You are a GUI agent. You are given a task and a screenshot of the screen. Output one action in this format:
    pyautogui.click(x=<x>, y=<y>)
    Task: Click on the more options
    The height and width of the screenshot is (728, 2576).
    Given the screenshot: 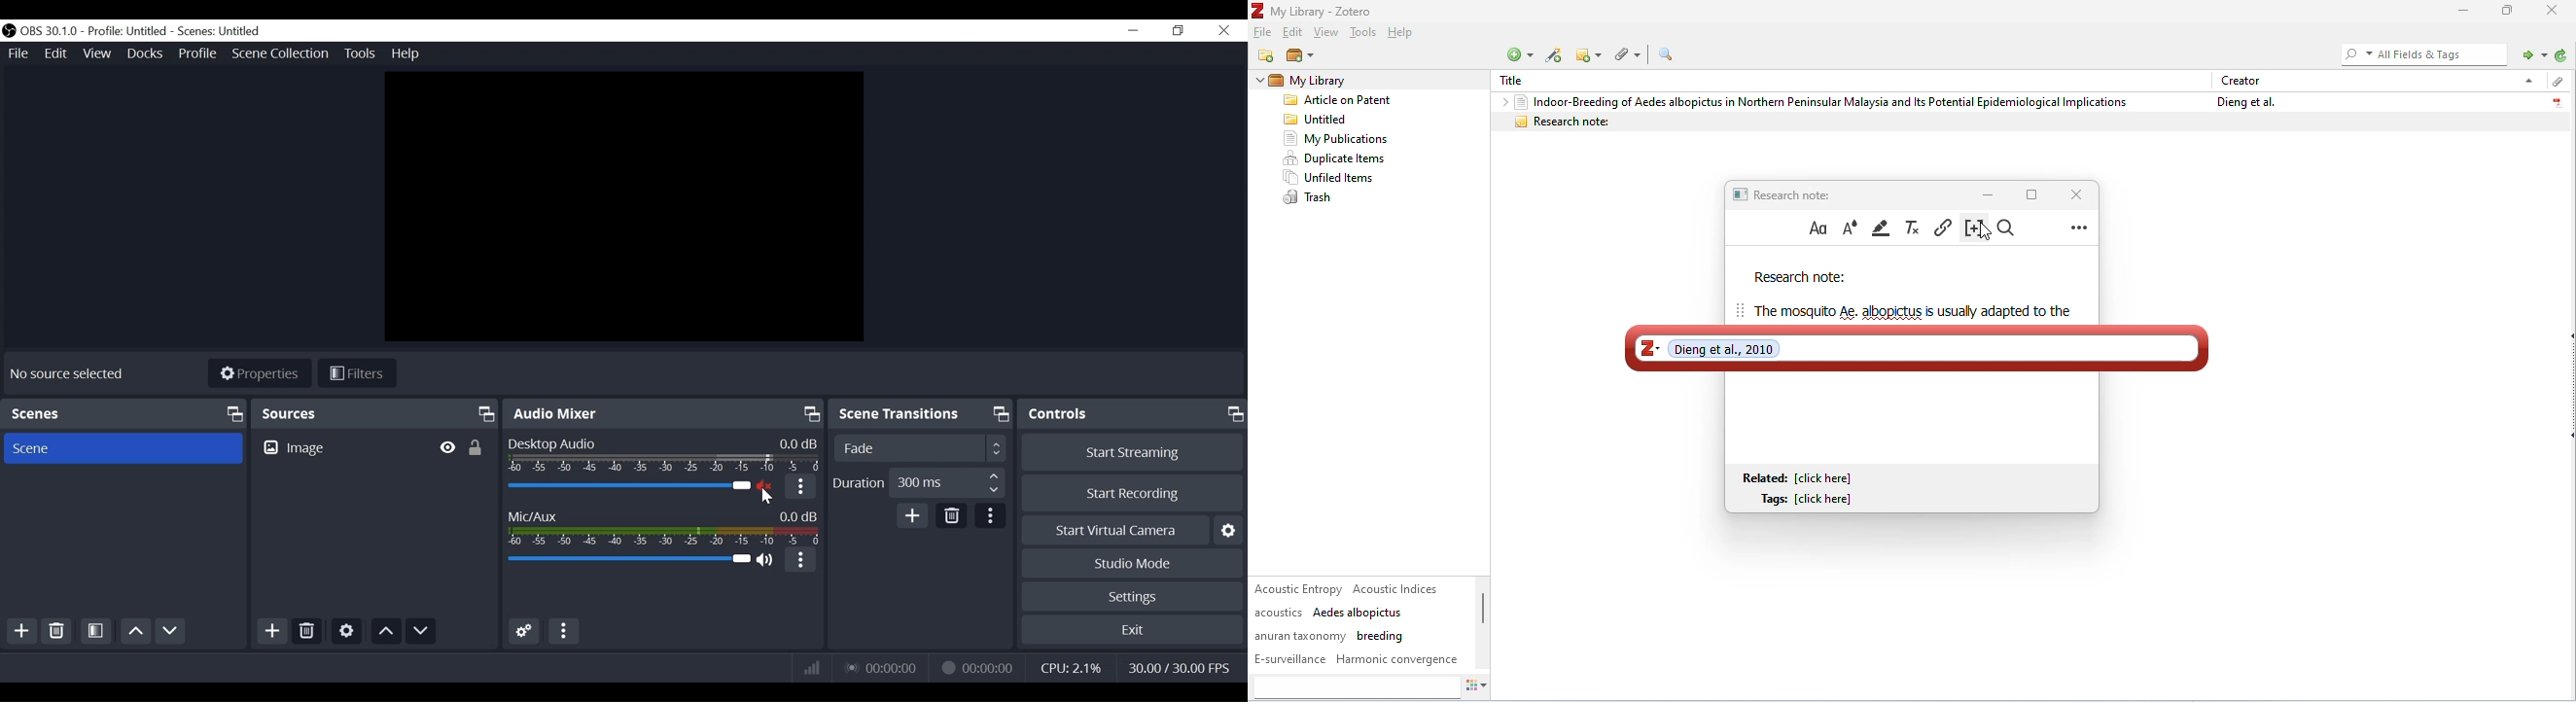 What is the action you would take?
    pyautogui.click(x=992, y=515)
    